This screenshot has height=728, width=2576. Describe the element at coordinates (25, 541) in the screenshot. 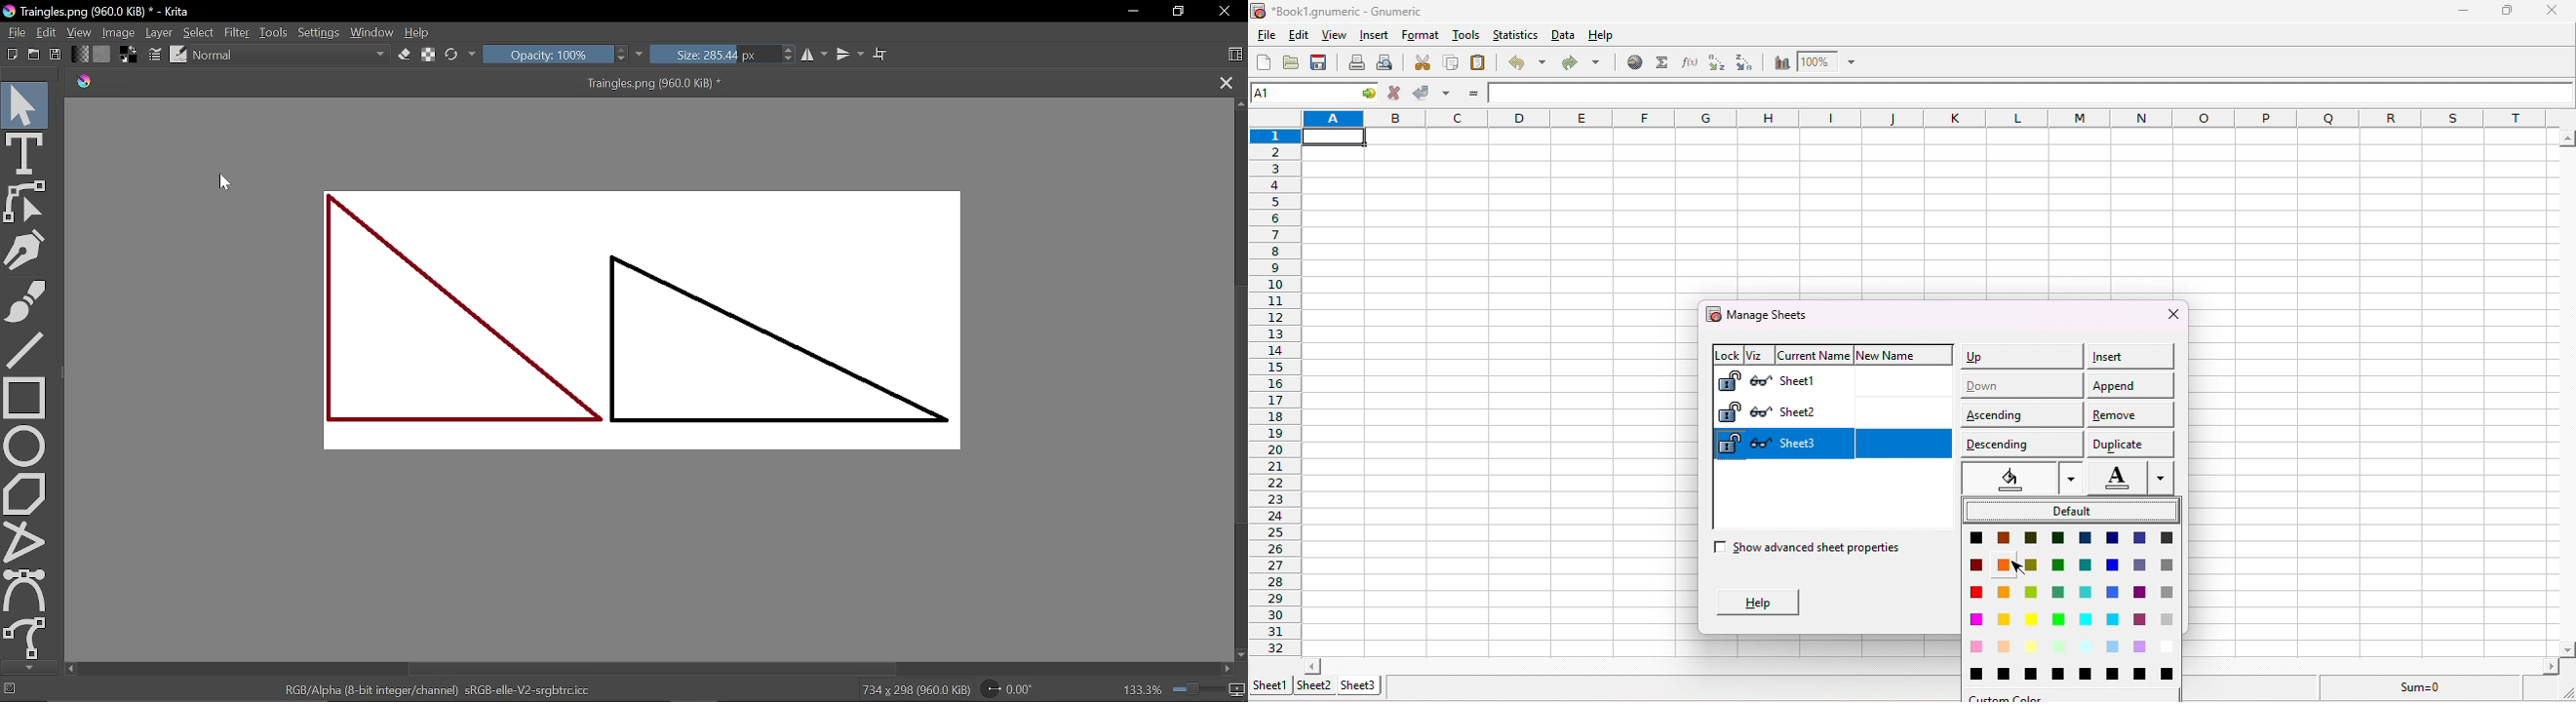

I see `Polyline tool` at that location.